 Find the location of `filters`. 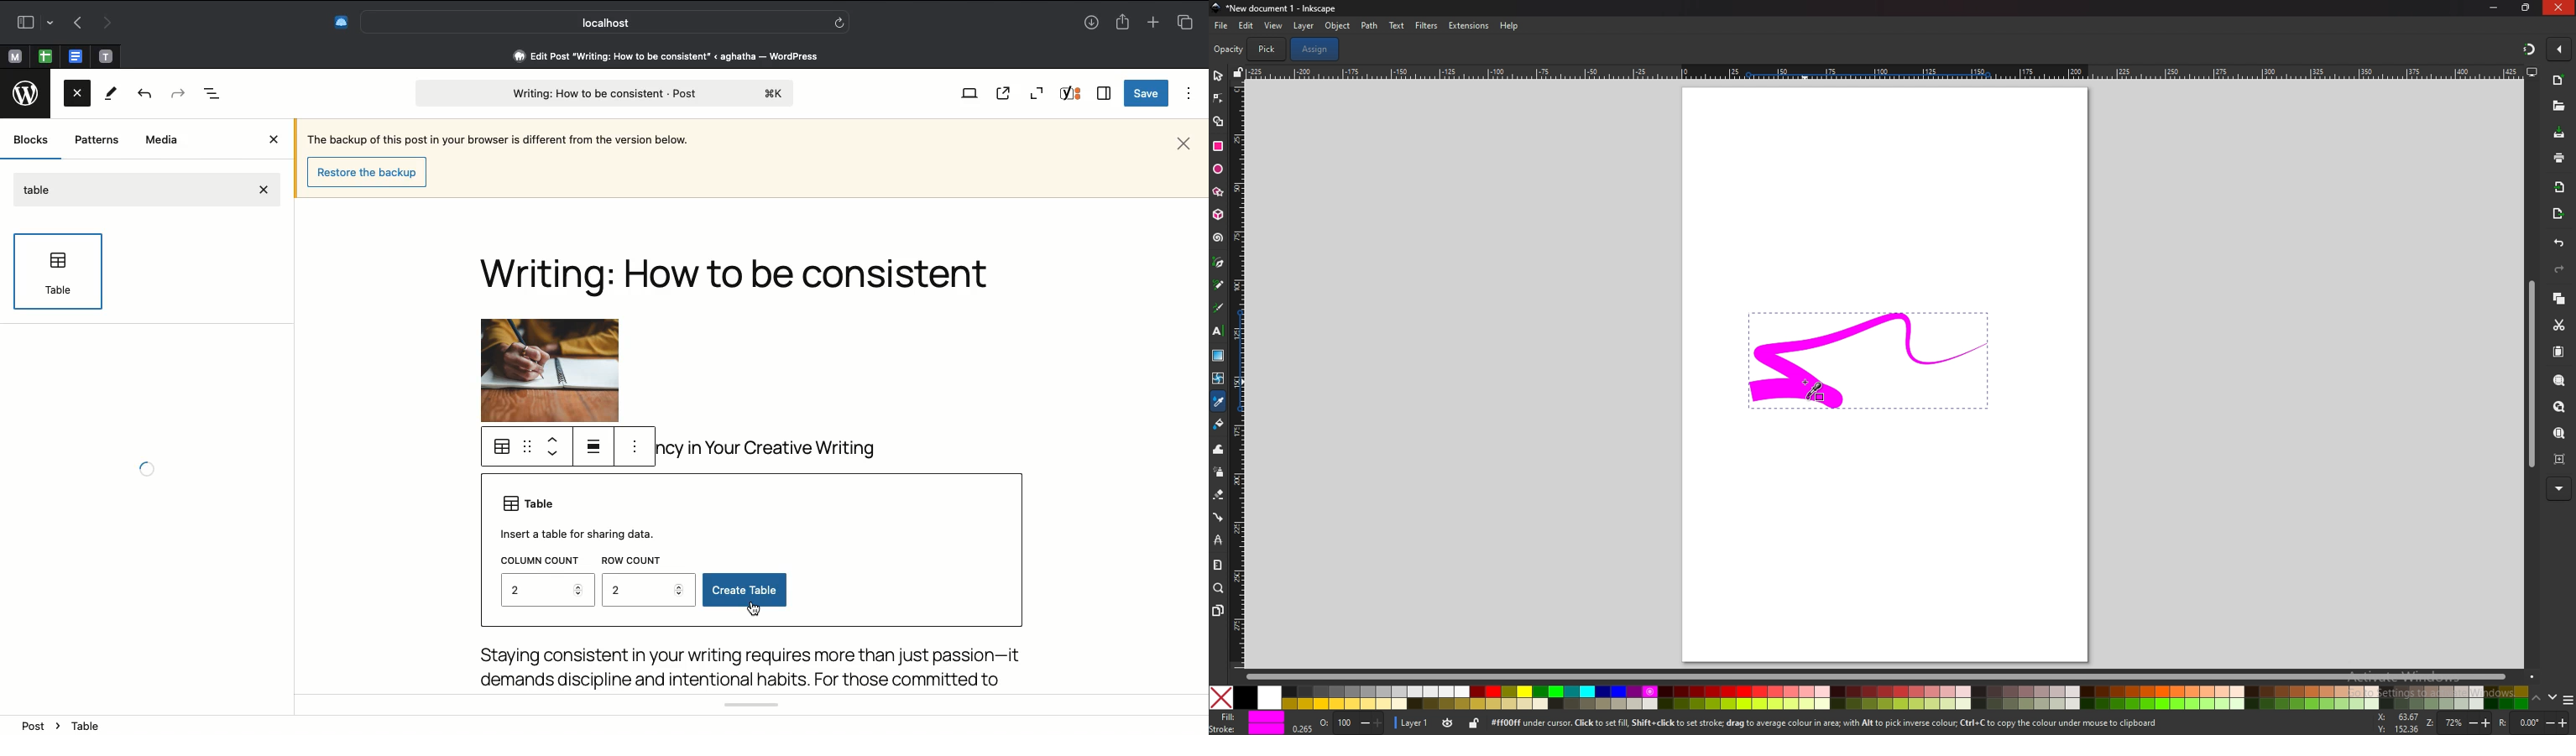

filters is located at coordinates (1426, 26).